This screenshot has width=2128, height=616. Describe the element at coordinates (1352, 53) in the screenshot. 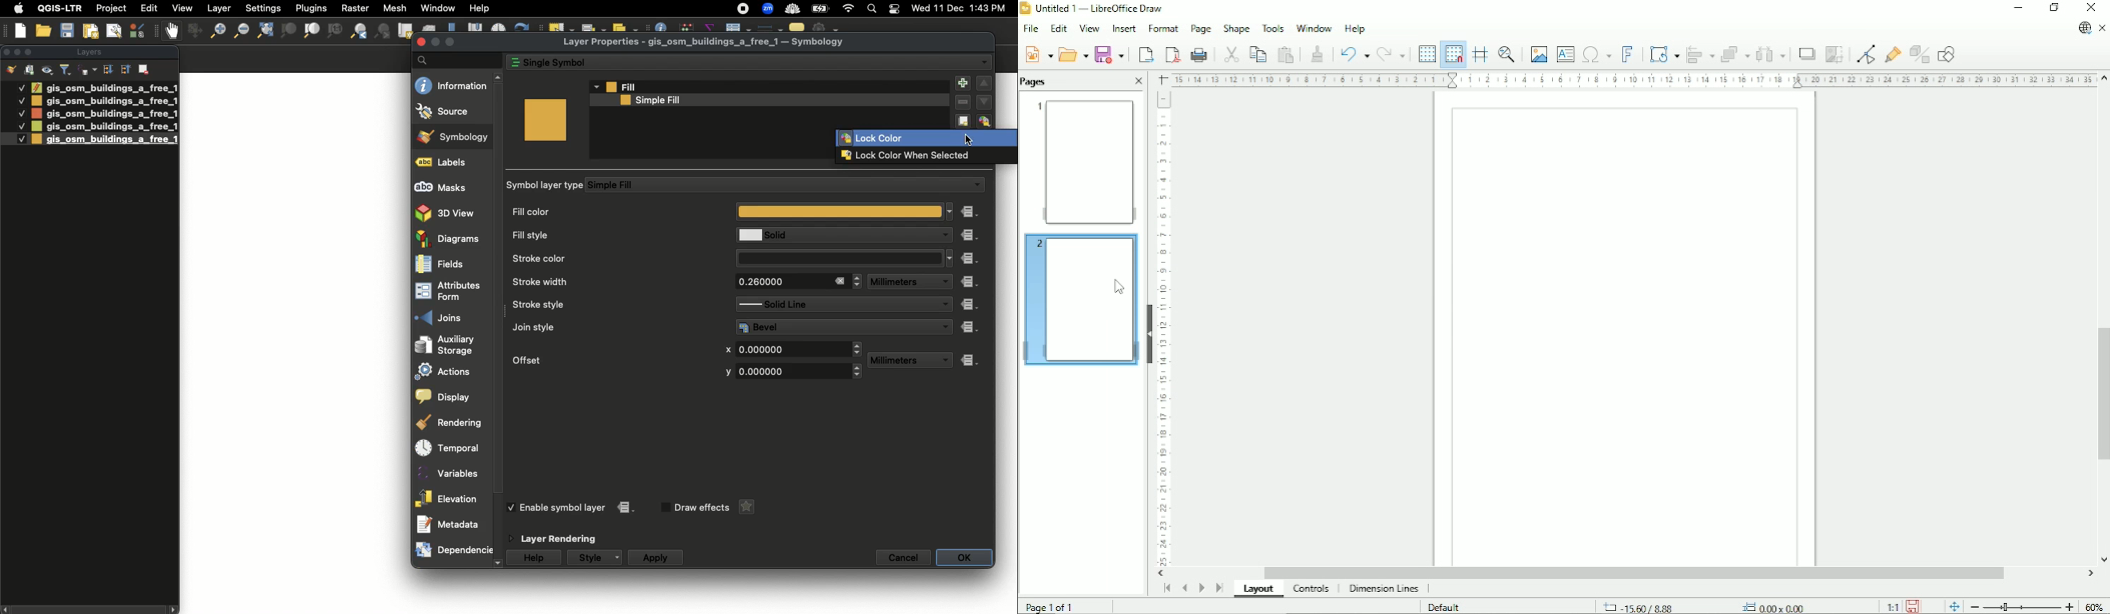

I see `Undo` at that location.